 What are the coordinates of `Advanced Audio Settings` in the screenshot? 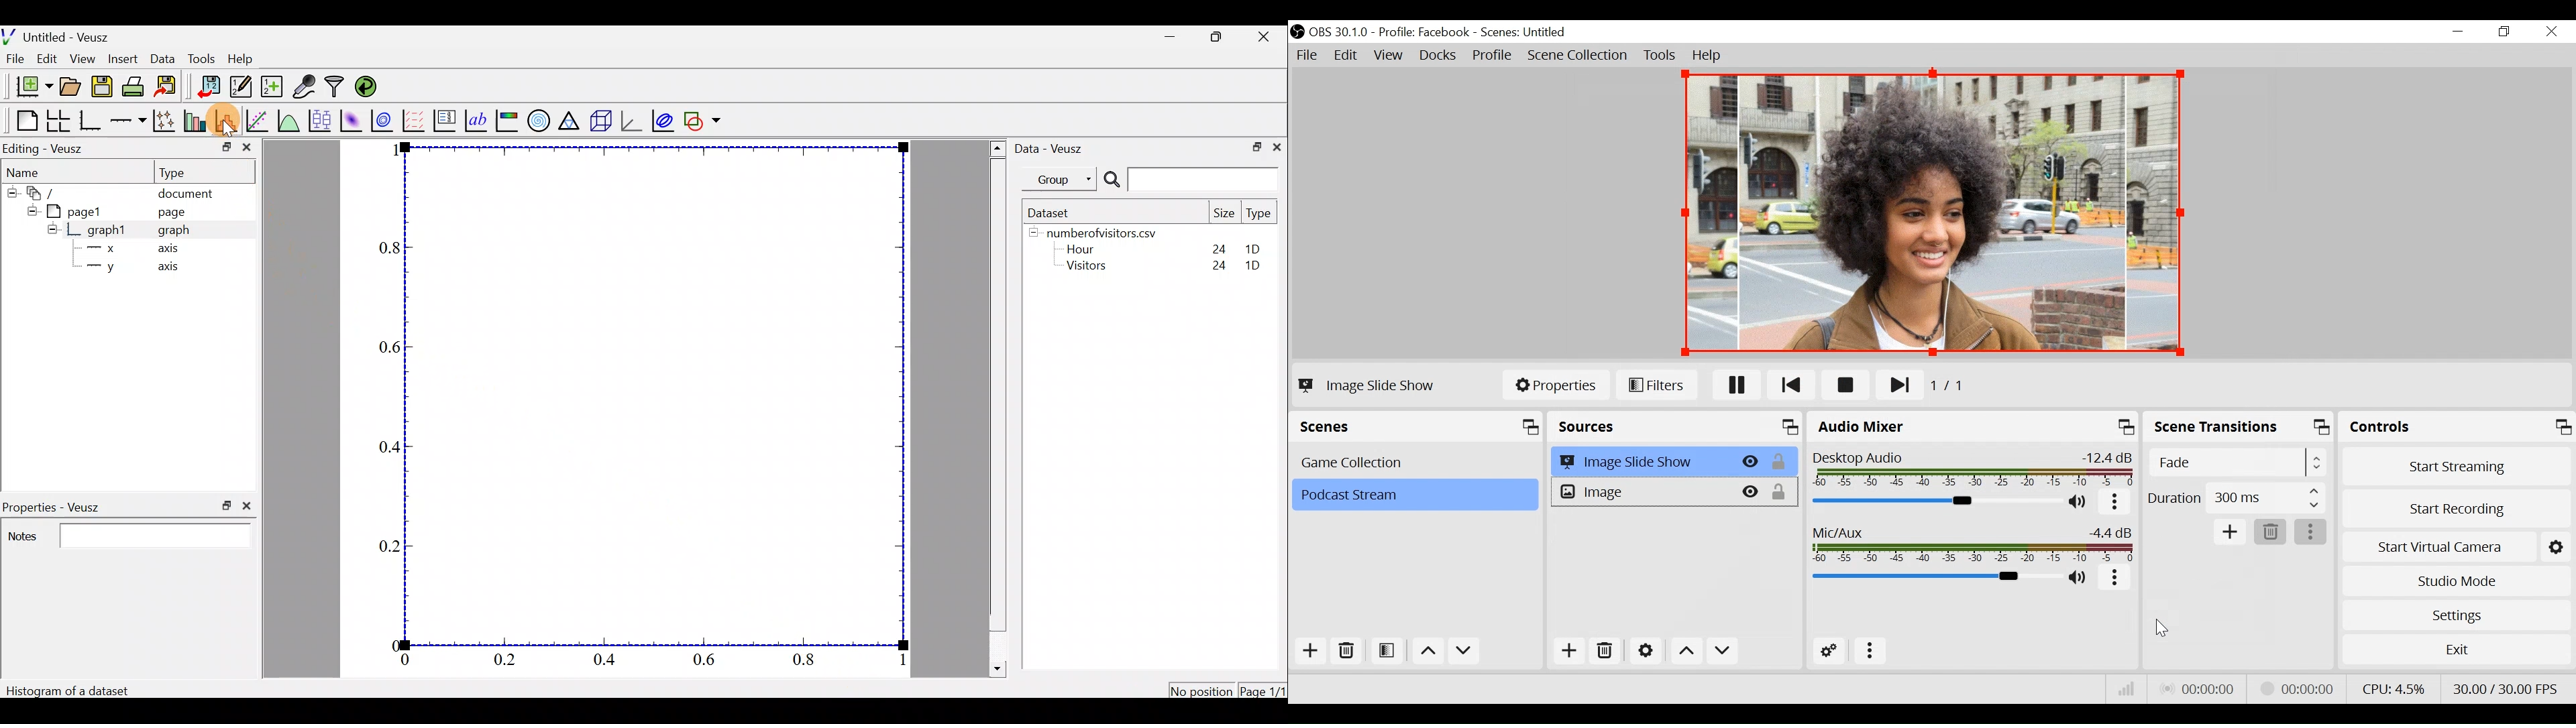 It's located at (1833, 652).